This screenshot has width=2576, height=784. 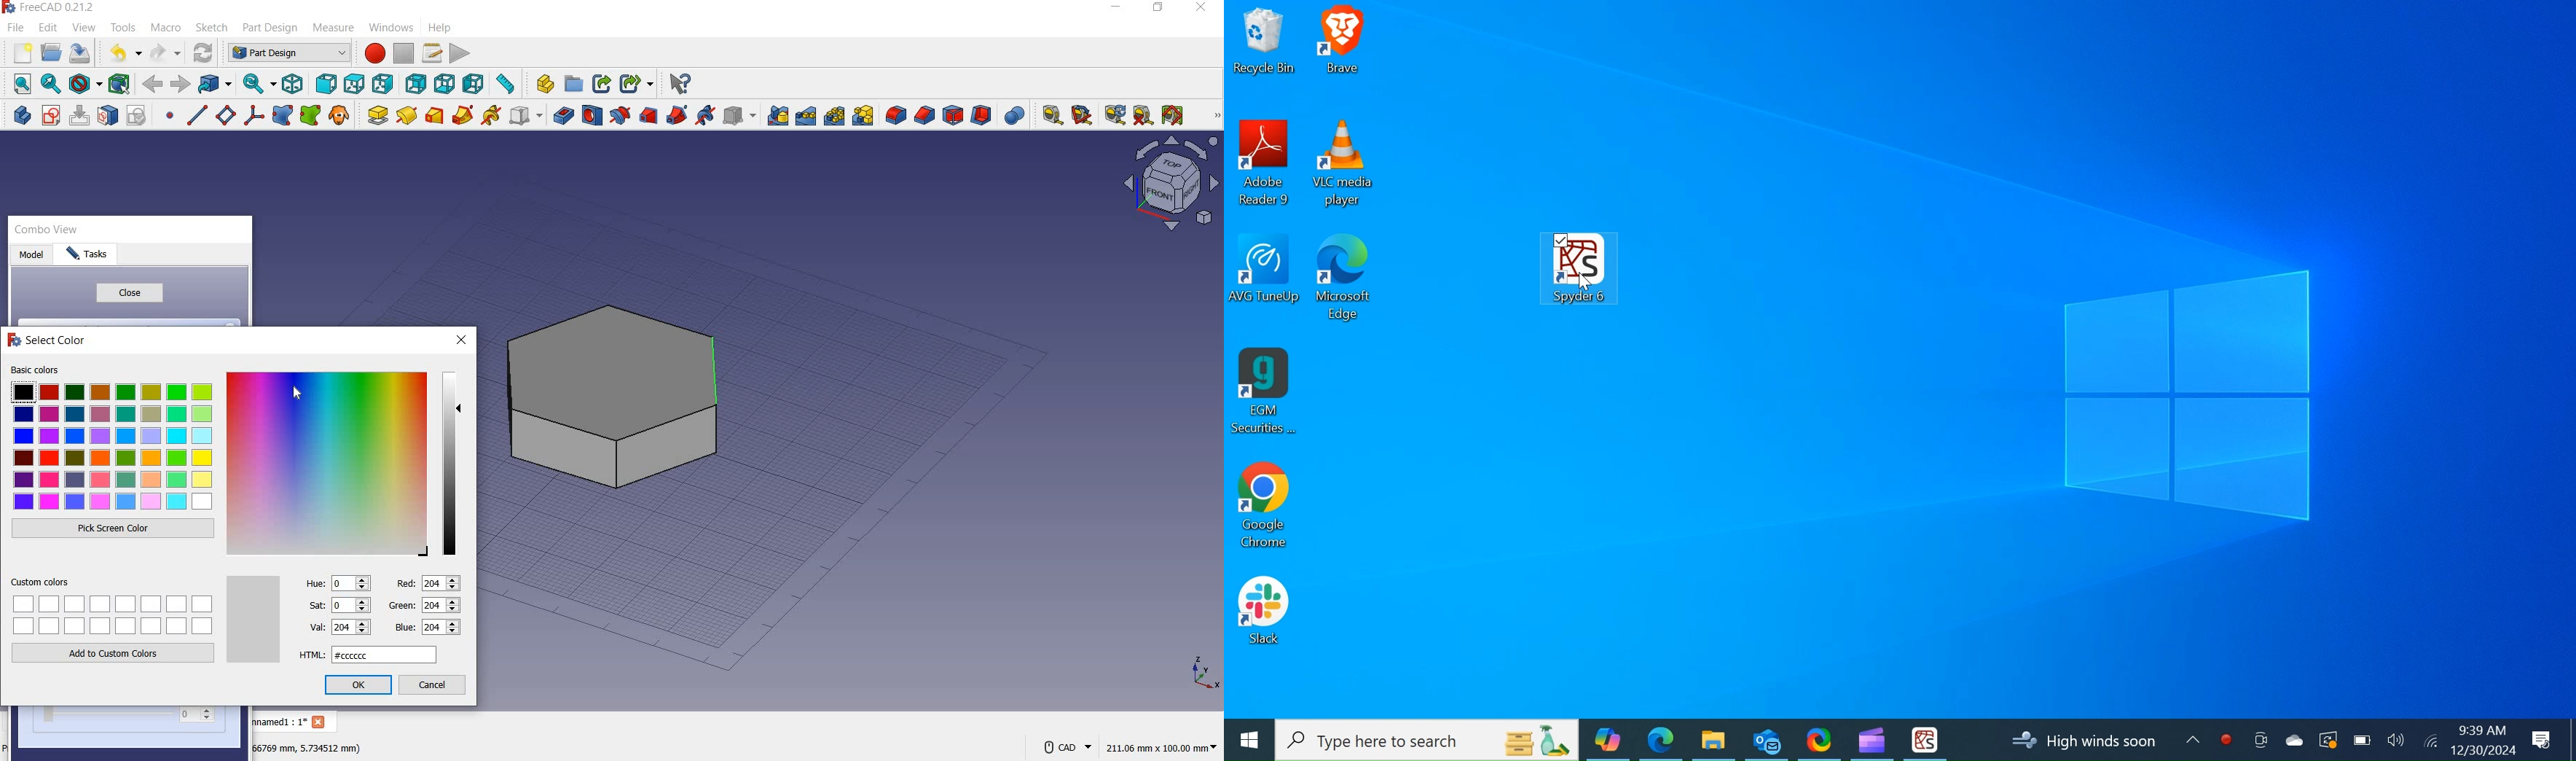 What do you see at coordinates (19, 113) in the screenshot?
I see `create body` at bounding box center [19, 113].